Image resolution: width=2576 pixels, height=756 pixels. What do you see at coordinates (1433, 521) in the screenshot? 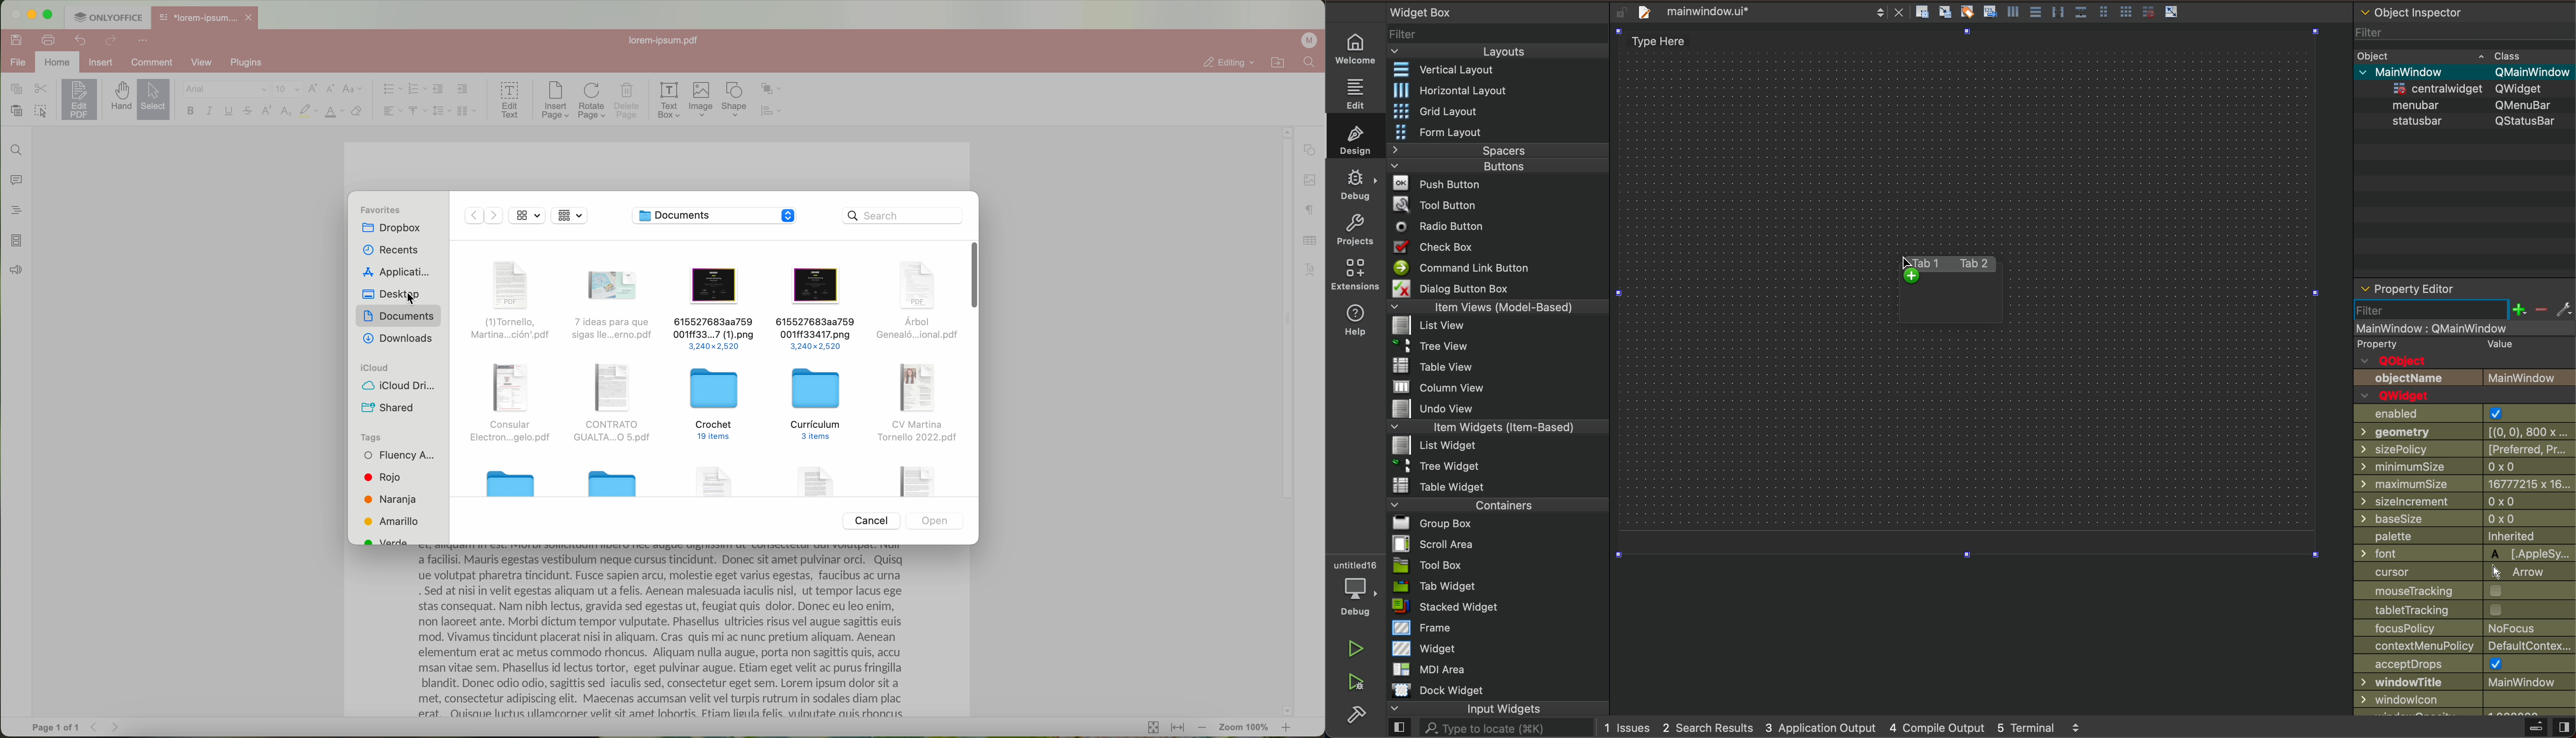
I see `Bl Group Box` at bounding box center [1433, 521].